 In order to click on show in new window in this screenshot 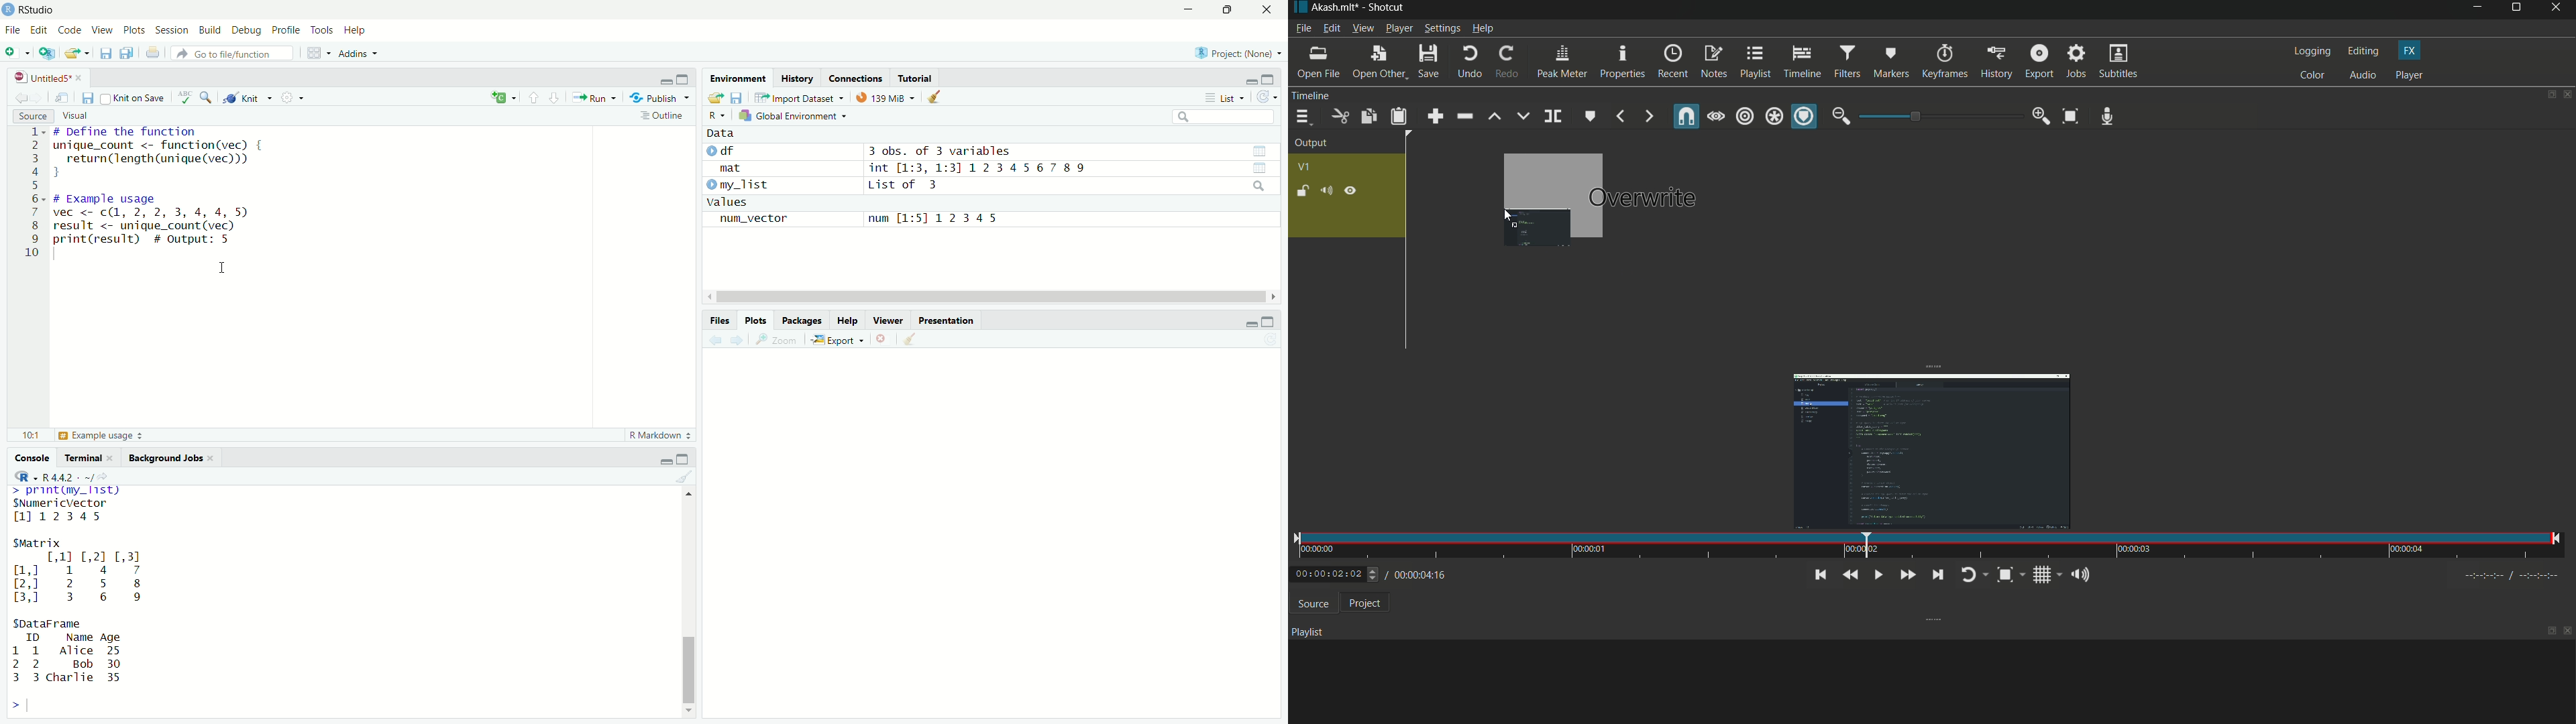, I will do `click(62, 98)`.